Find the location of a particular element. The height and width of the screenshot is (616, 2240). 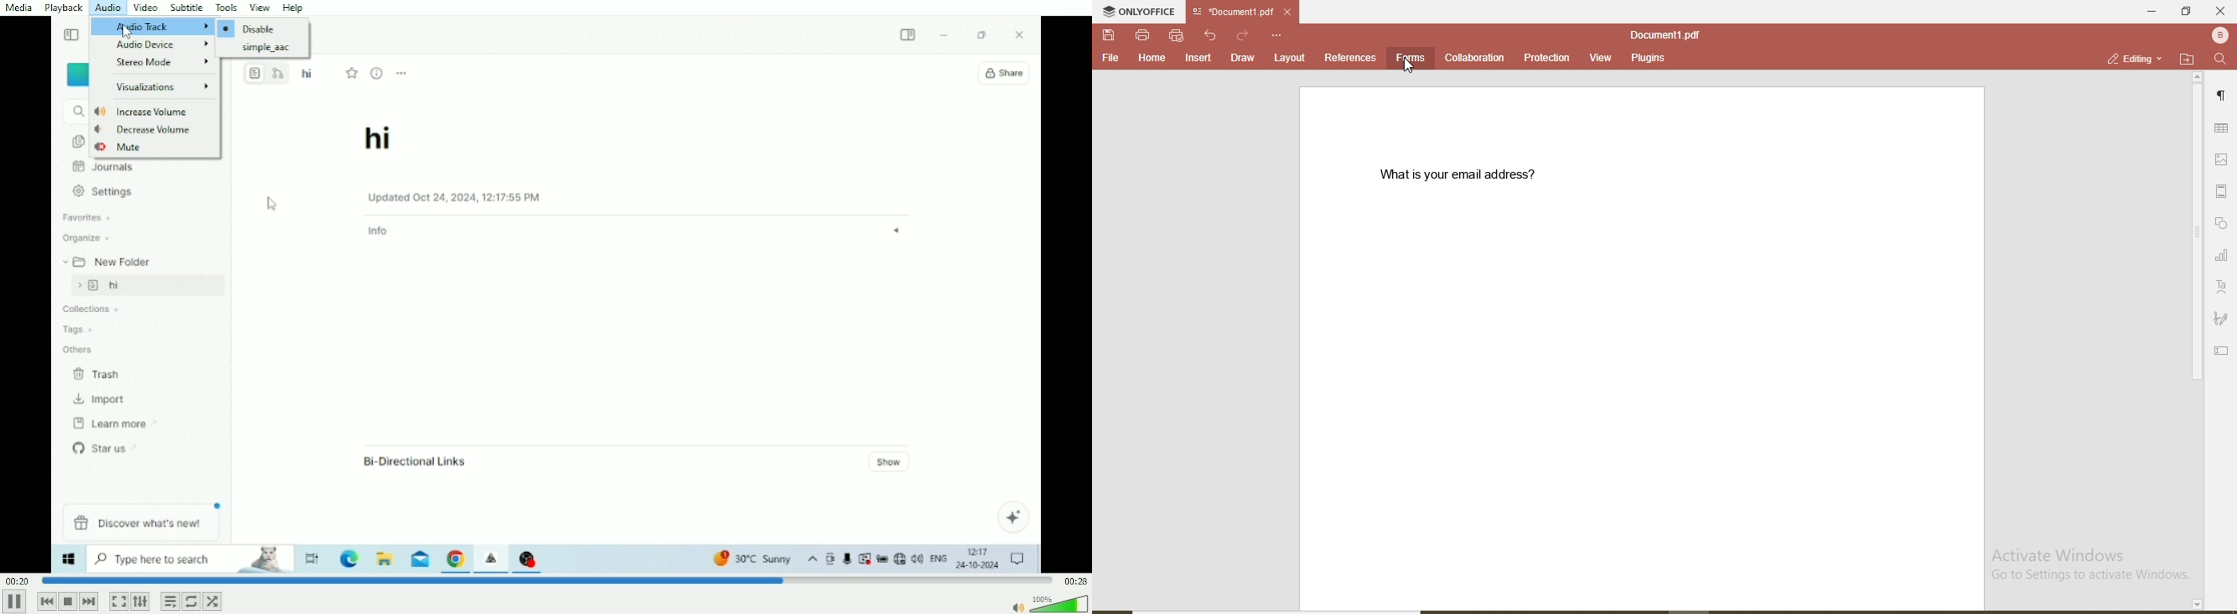

Media is located at coordinates (20, 8).